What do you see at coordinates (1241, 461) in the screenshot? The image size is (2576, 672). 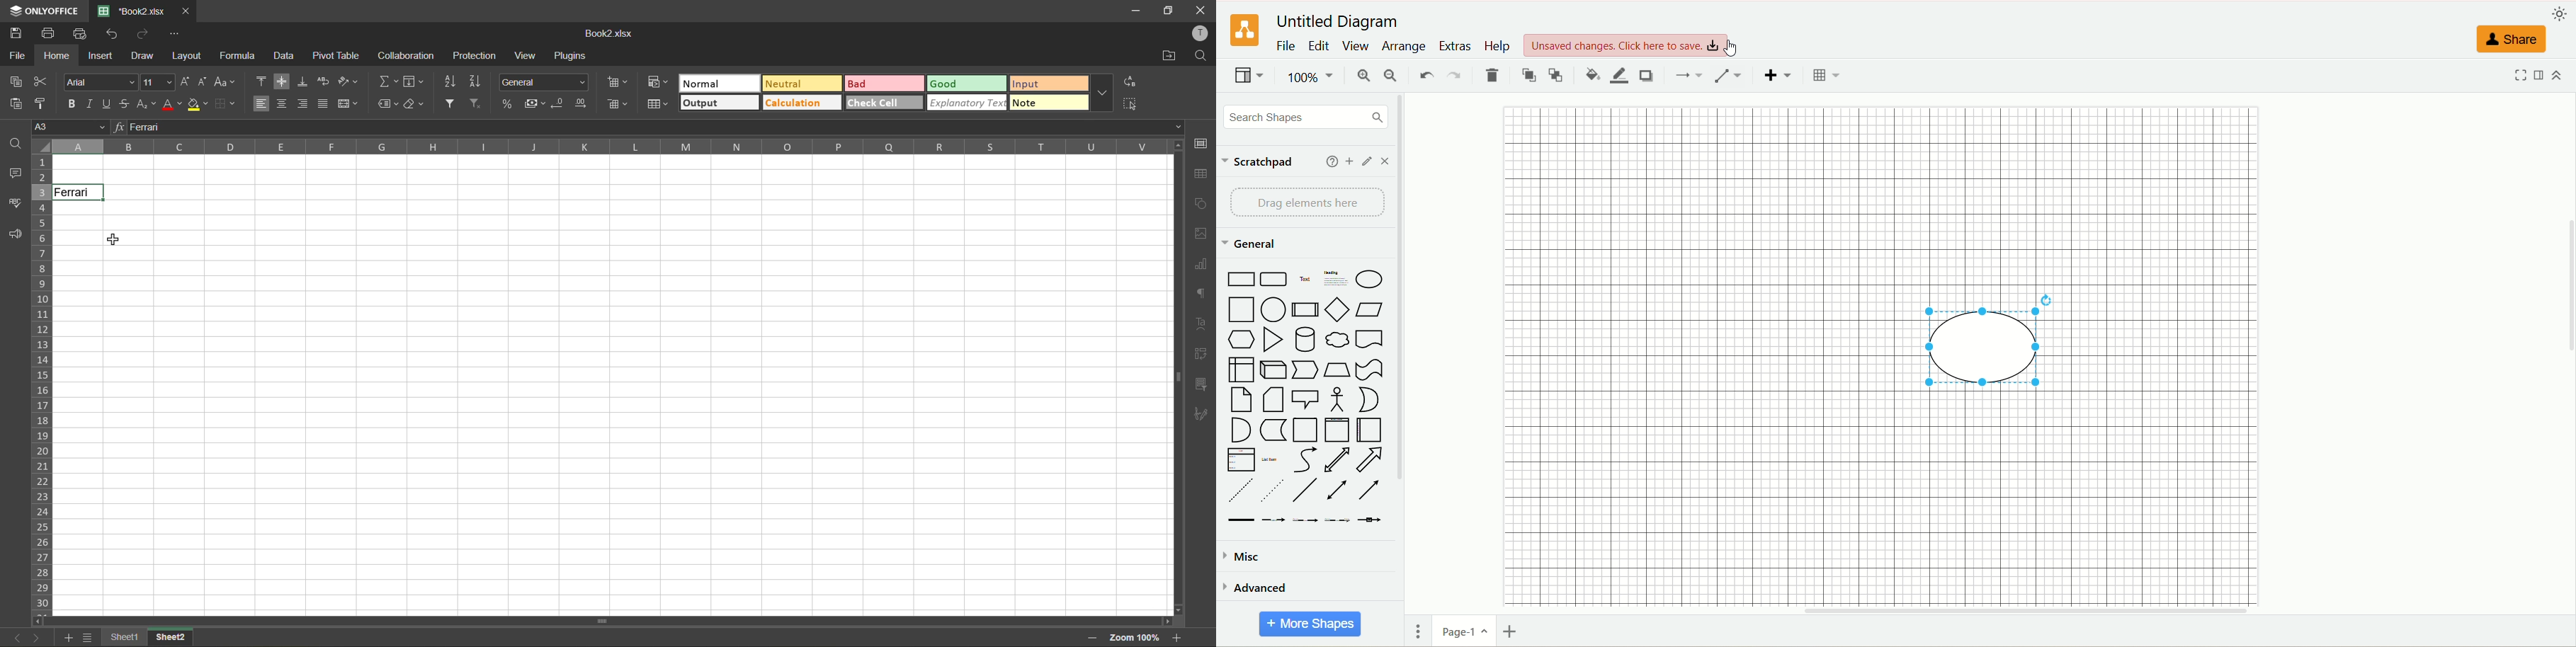 I see `list` at bounding box center [1241, 461].